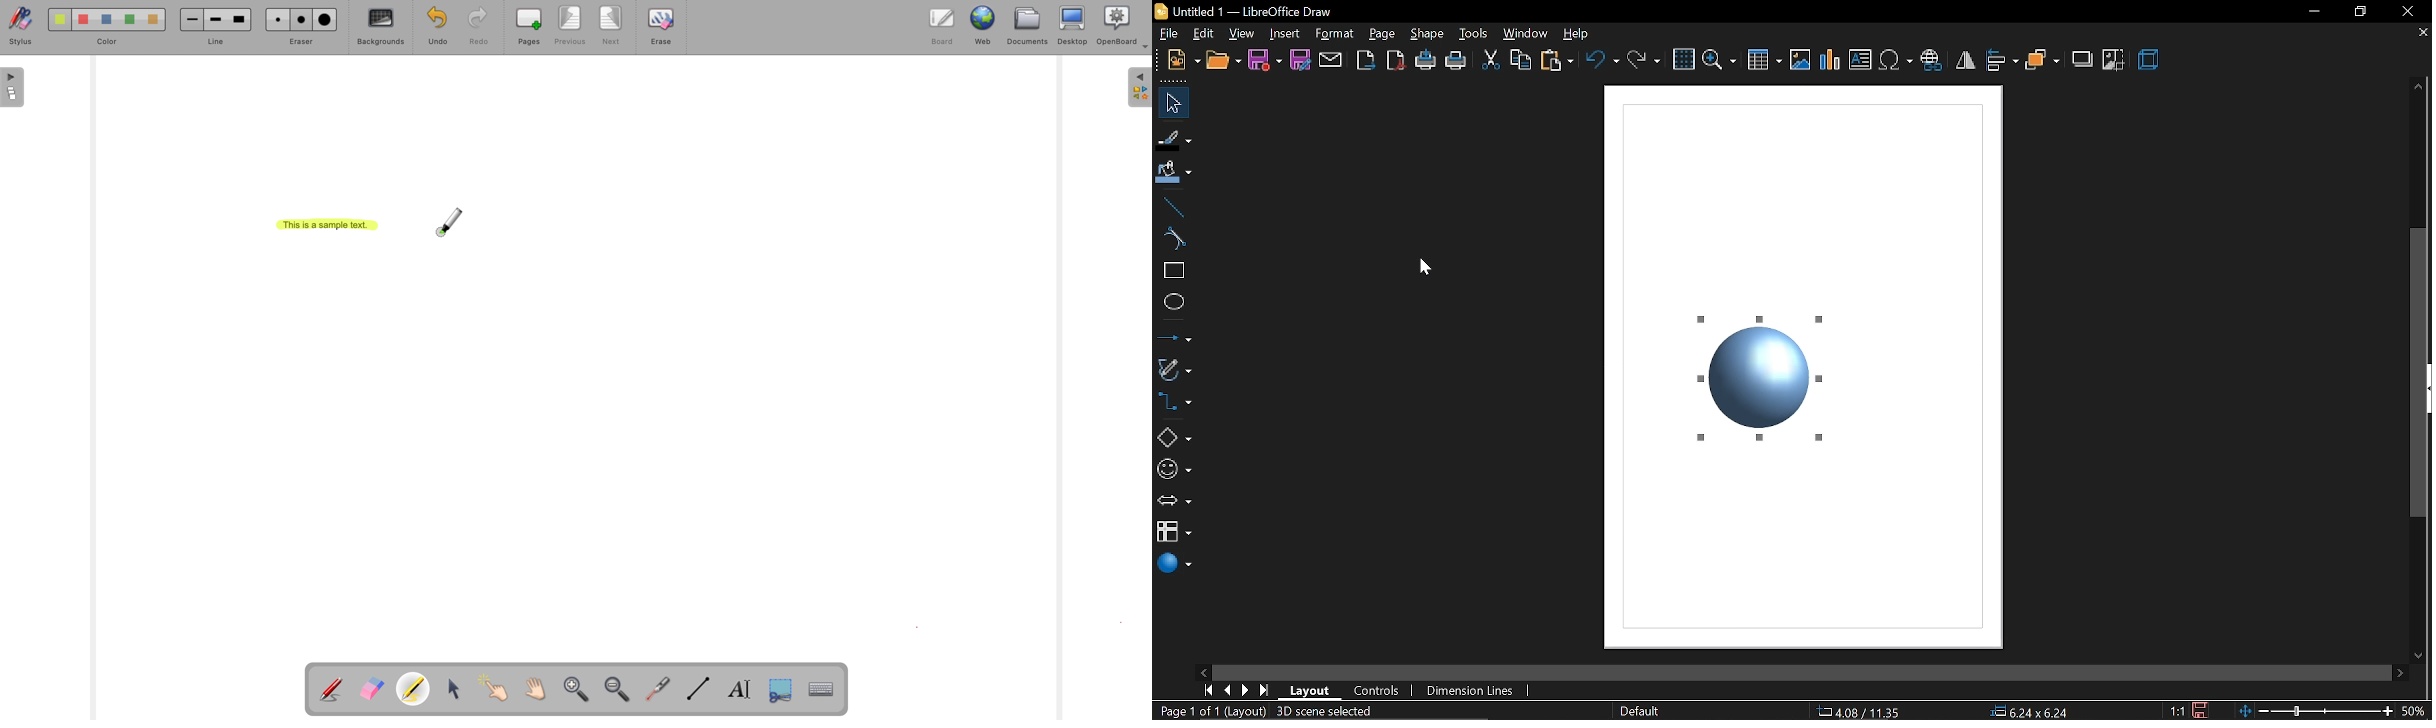 Image resolution: width=2436 pixels, height=728 pixels. What do you see at coordinates (2402, 672) in the screenshot?
I see `move right` at bounding box center [2402, 672].